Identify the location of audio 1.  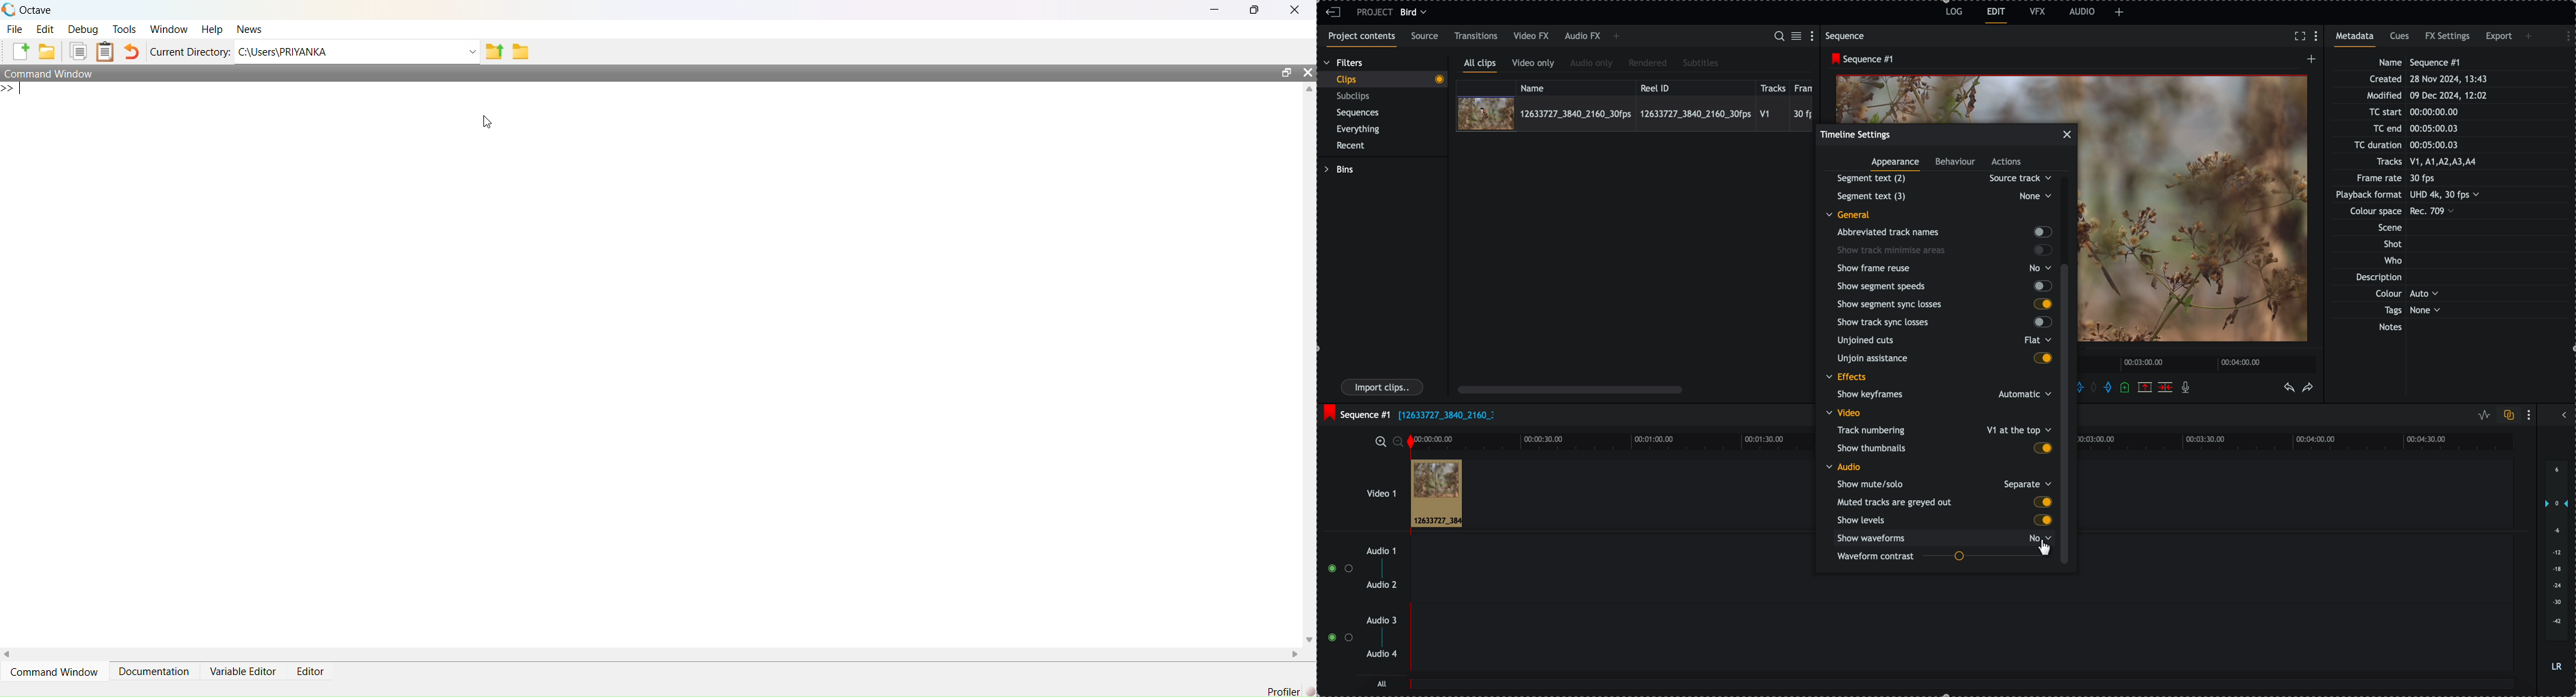
(1378, 552).